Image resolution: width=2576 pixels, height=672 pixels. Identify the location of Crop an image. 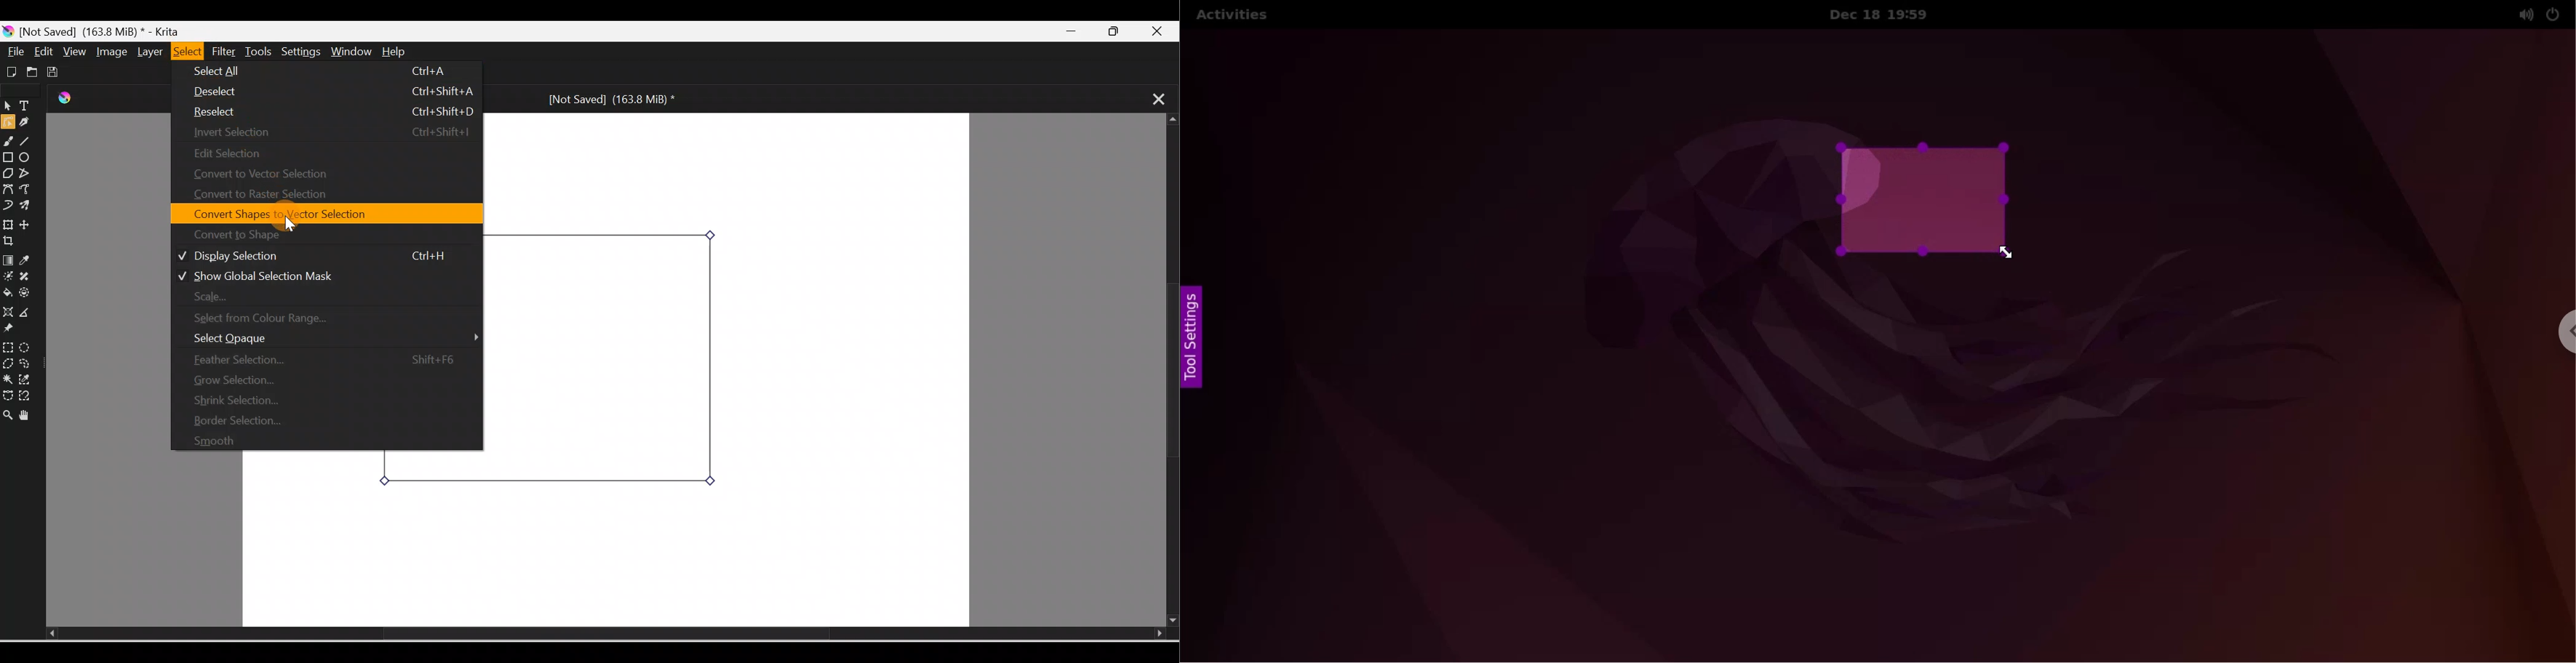
(14, 241).